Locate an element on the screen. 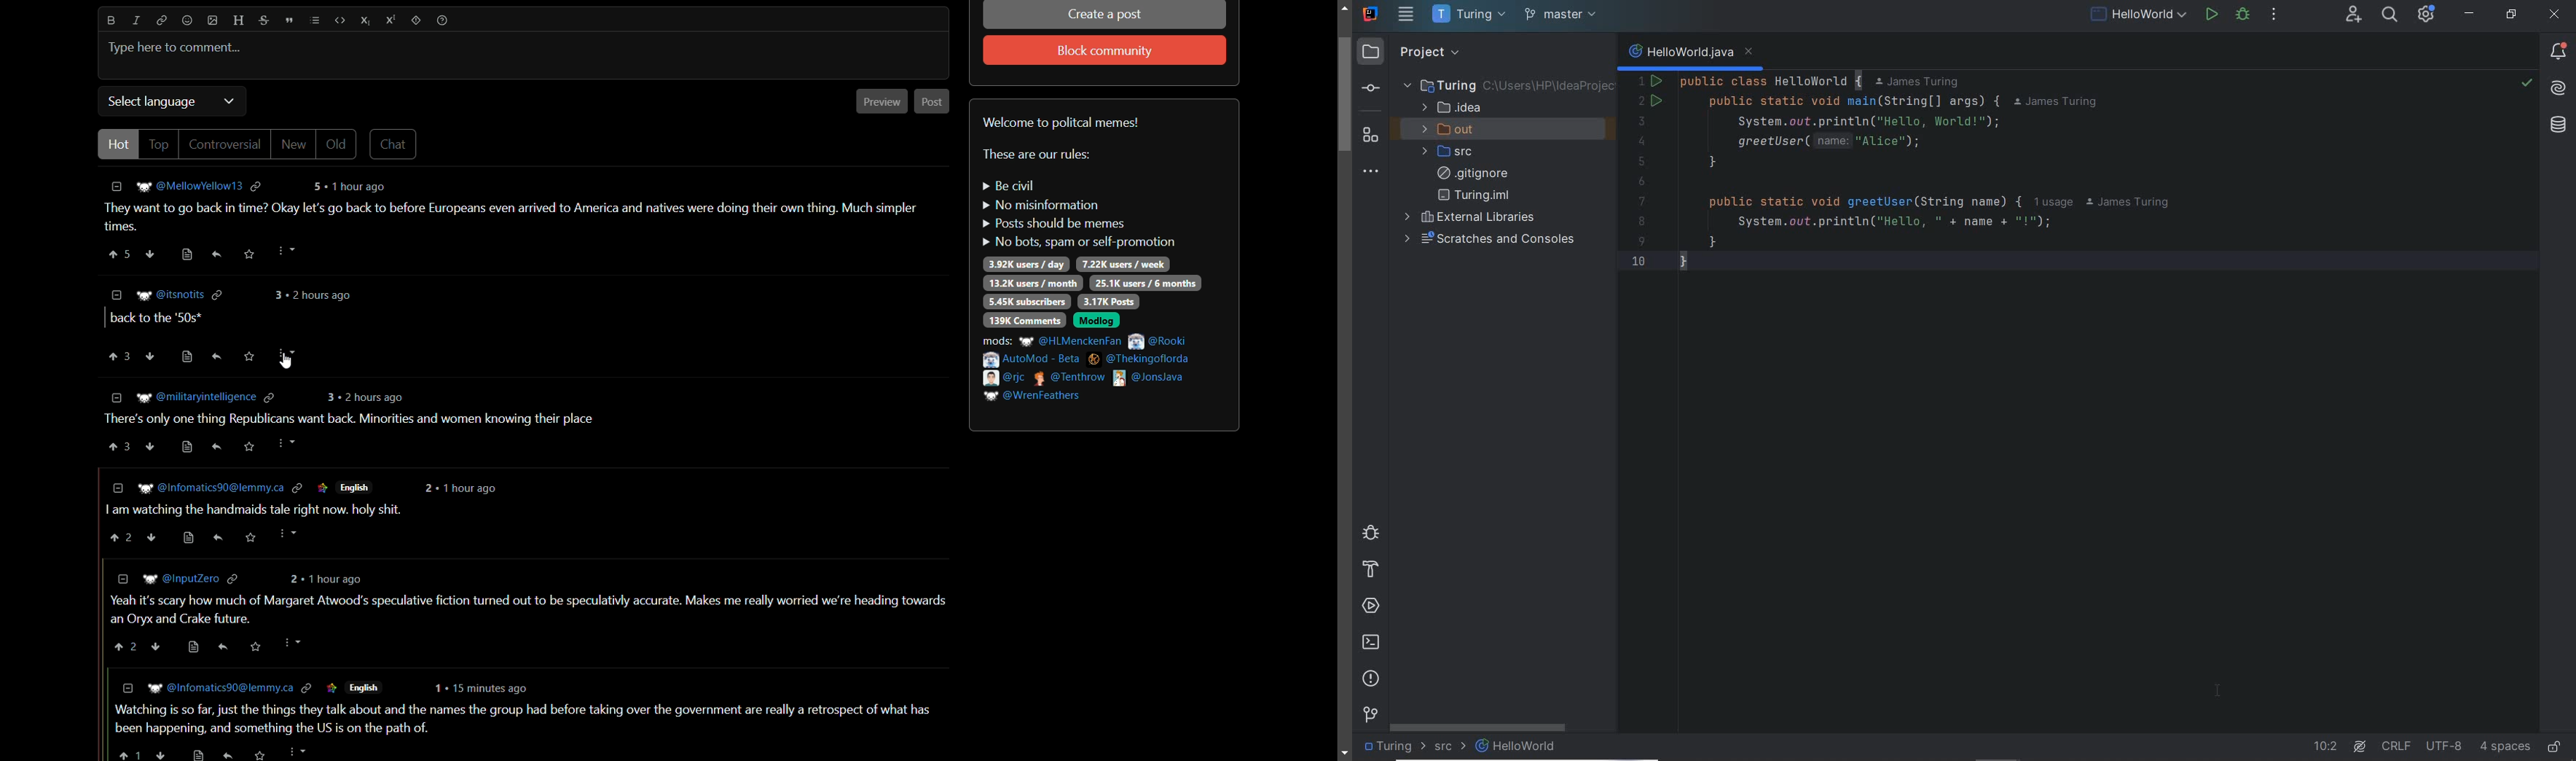 Image resolution: width=2576 pixels, height=784 pixels. Cursor is located at coordinates (285, 360).